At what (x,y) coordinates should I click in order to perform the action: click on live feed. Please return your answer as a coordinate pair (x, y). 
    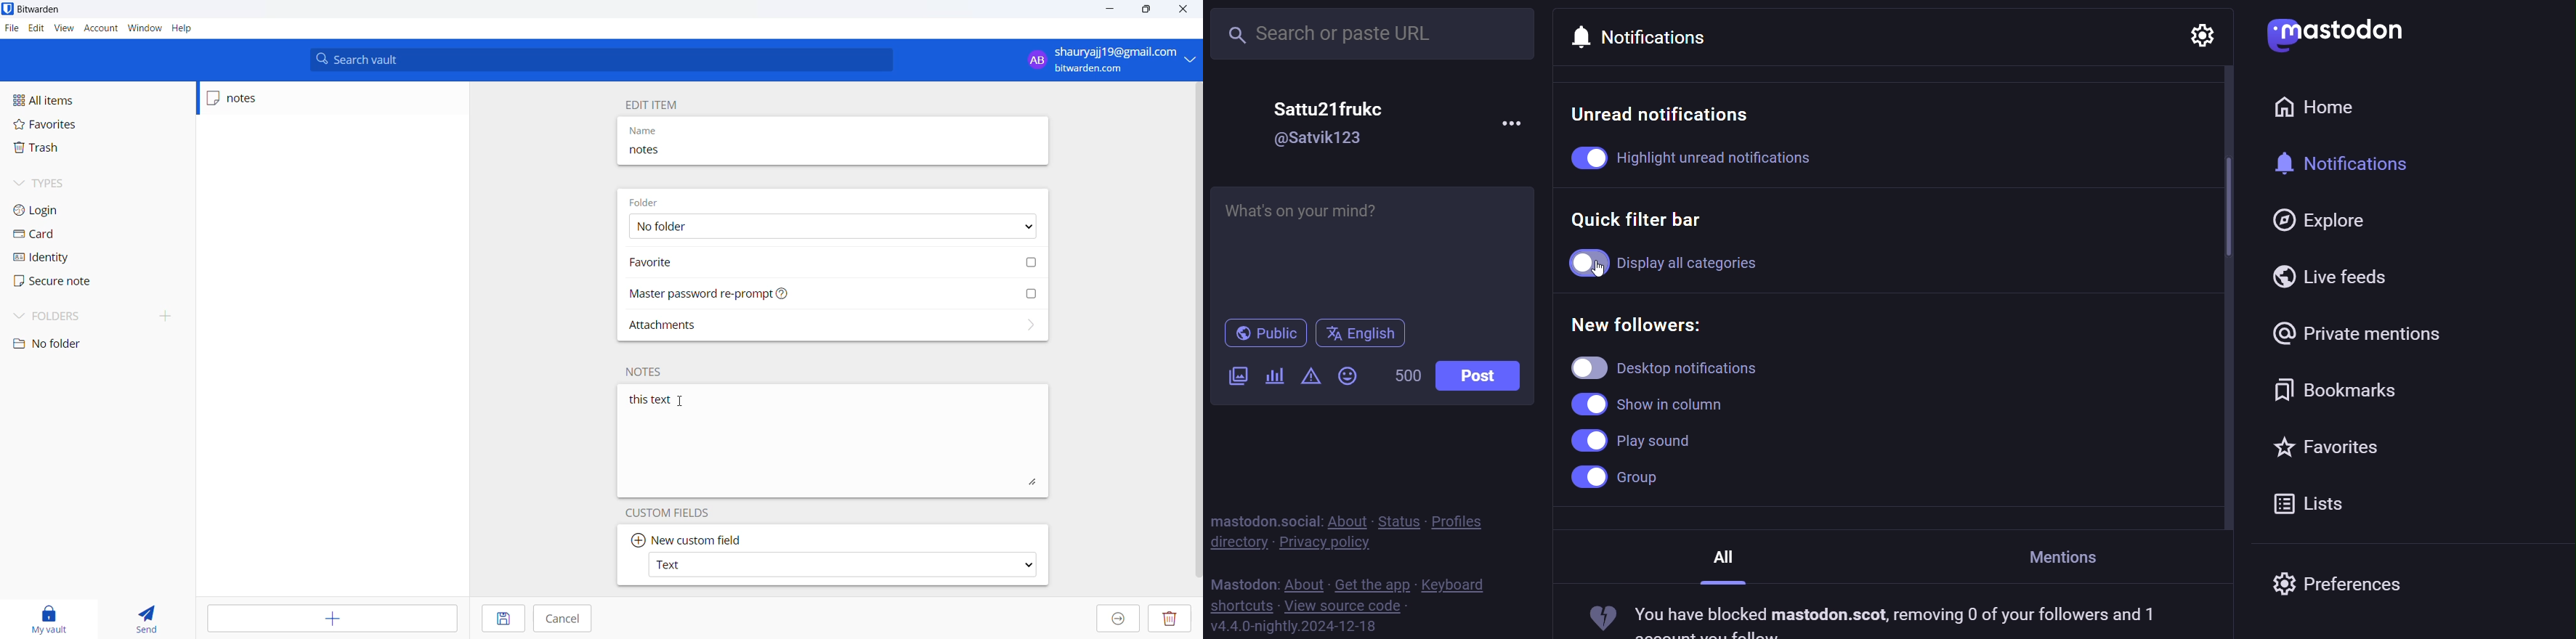
    Looking at the image, I should click on (2336, 276).